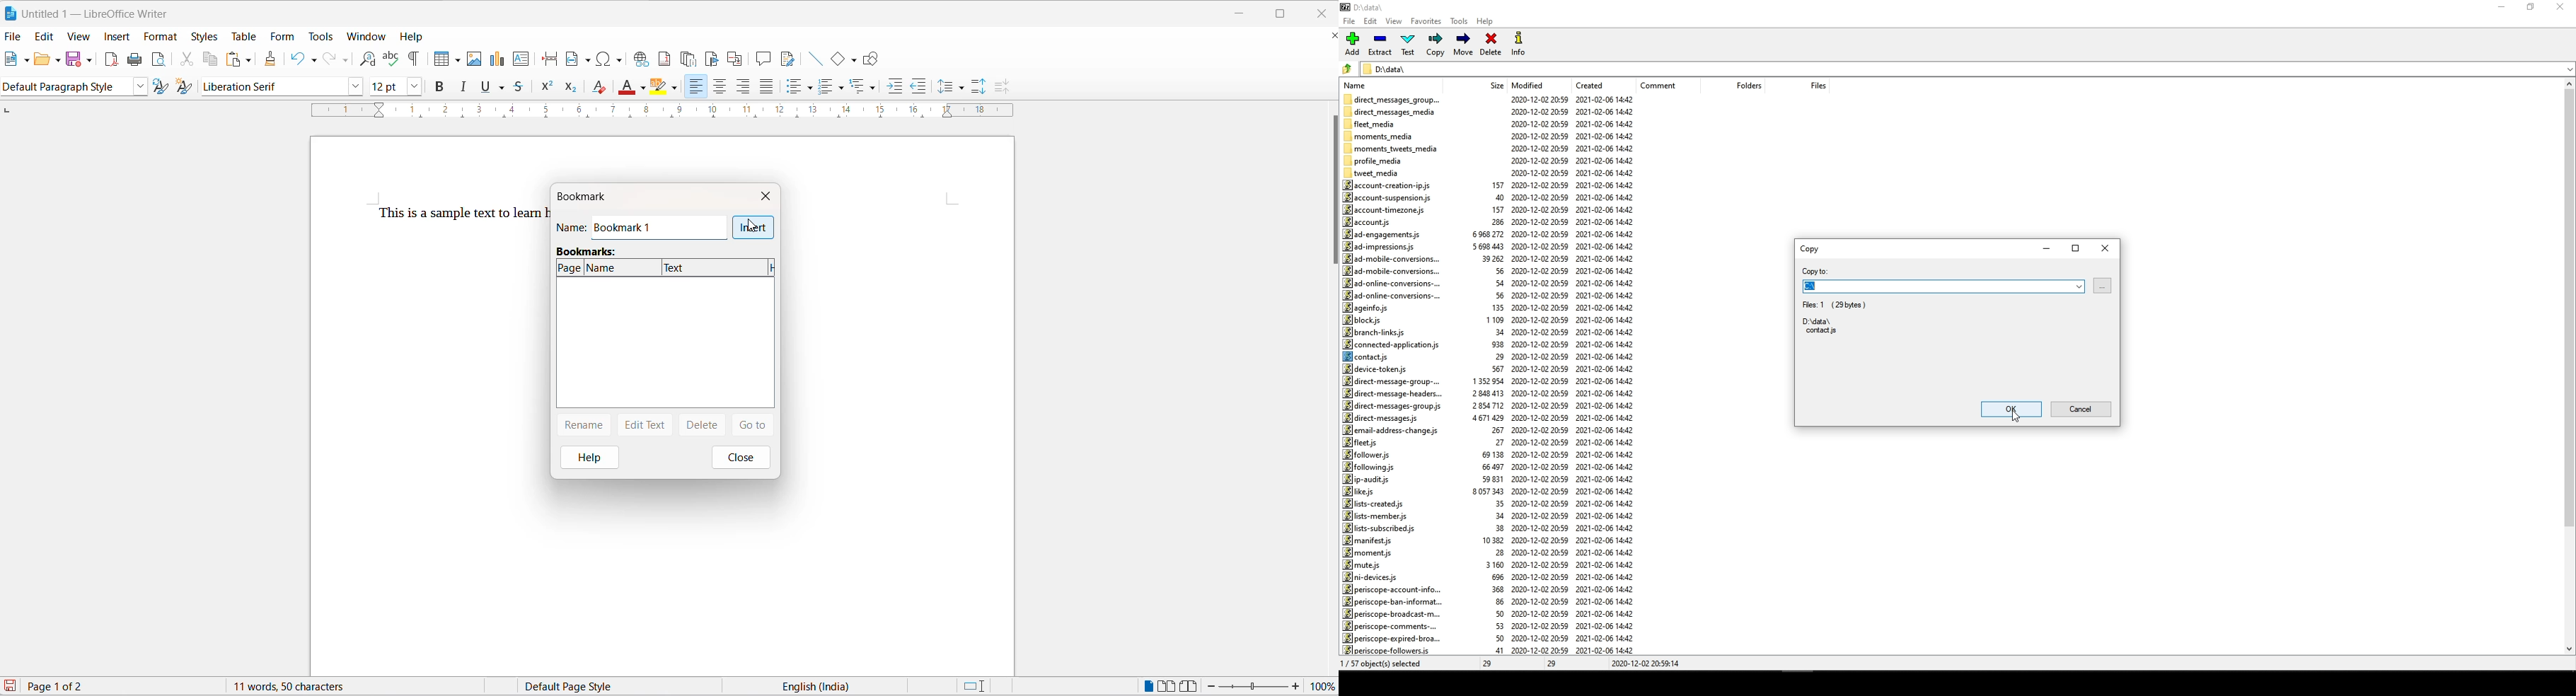 Image resolution: width=2576 pixels, height=700 pixels. Describe the element at coordinates (1283, 11) in the screenshot. I see `maximize` at that location.